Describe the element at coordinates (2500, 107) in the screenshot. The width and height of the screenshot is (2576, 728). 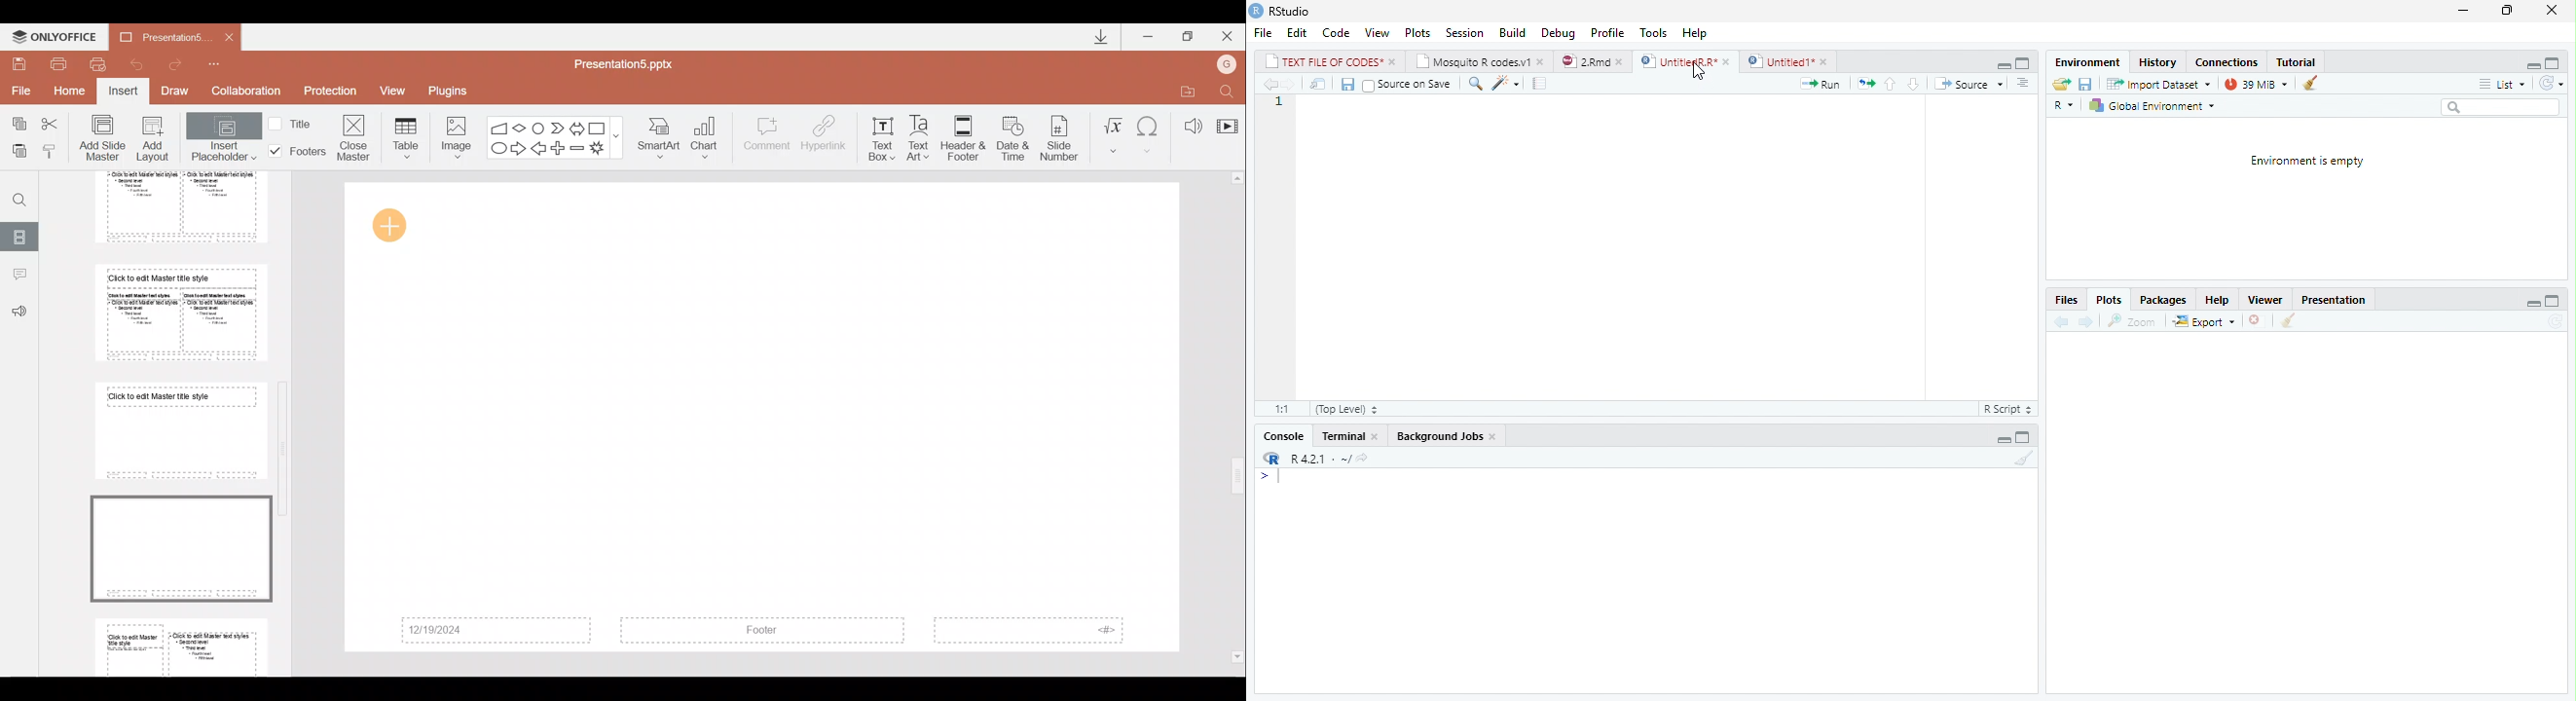
I see `Search` at that location.